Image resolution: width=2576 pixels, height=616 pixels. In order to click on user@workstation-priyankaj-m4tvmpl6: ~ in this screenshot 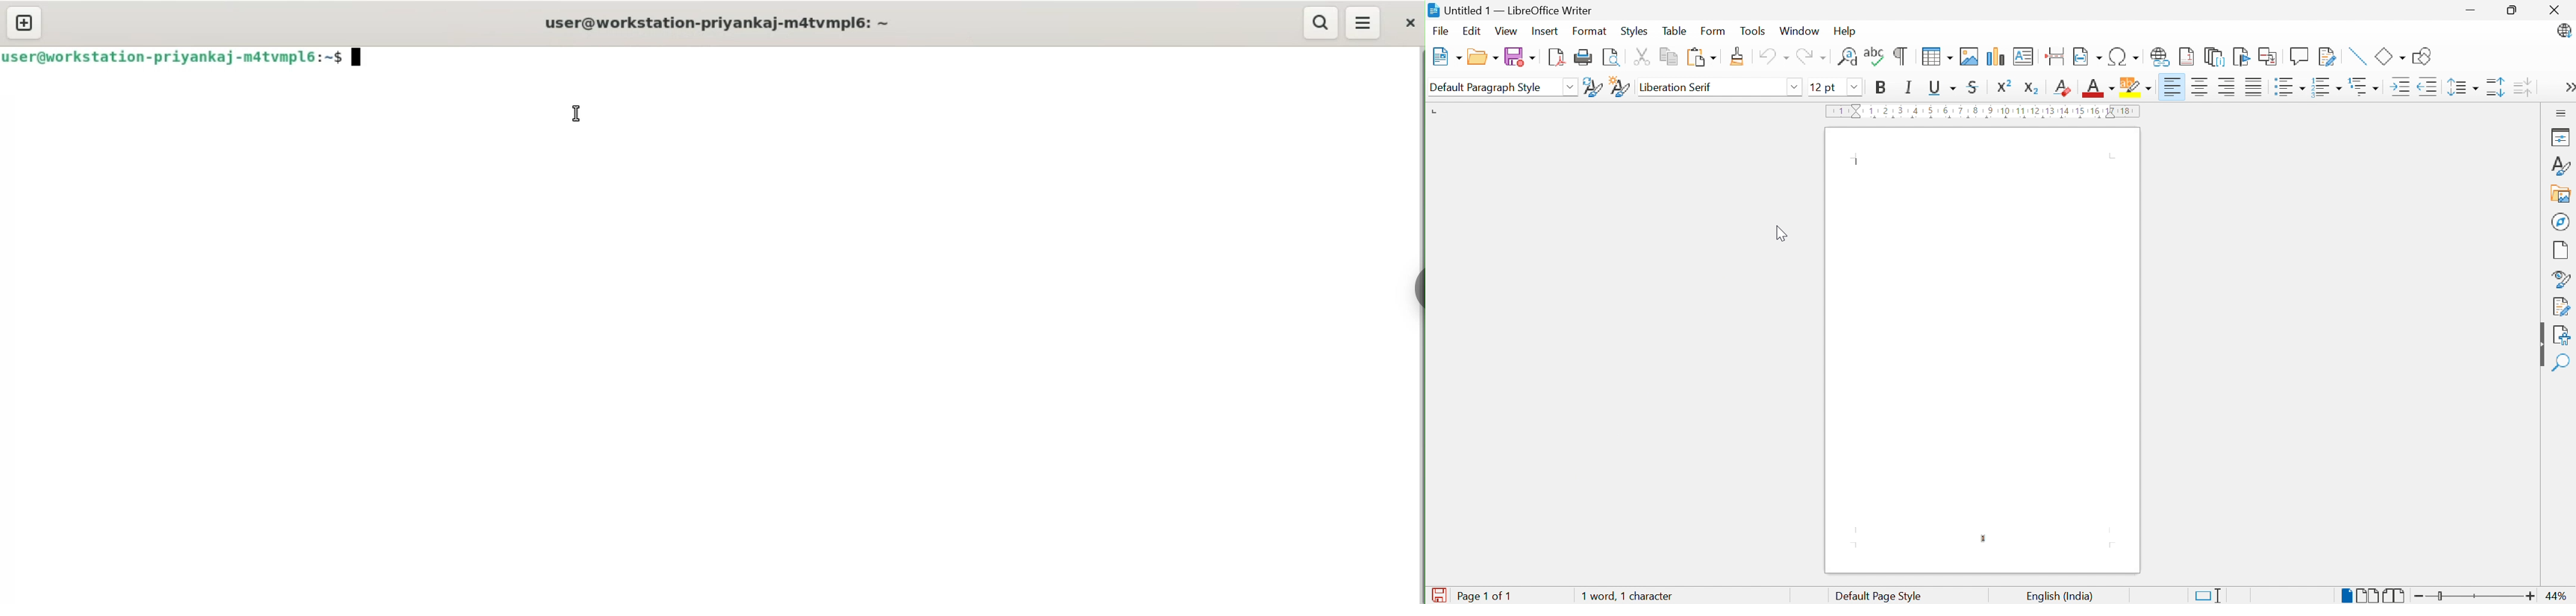, I will do `click(719, 24)`.